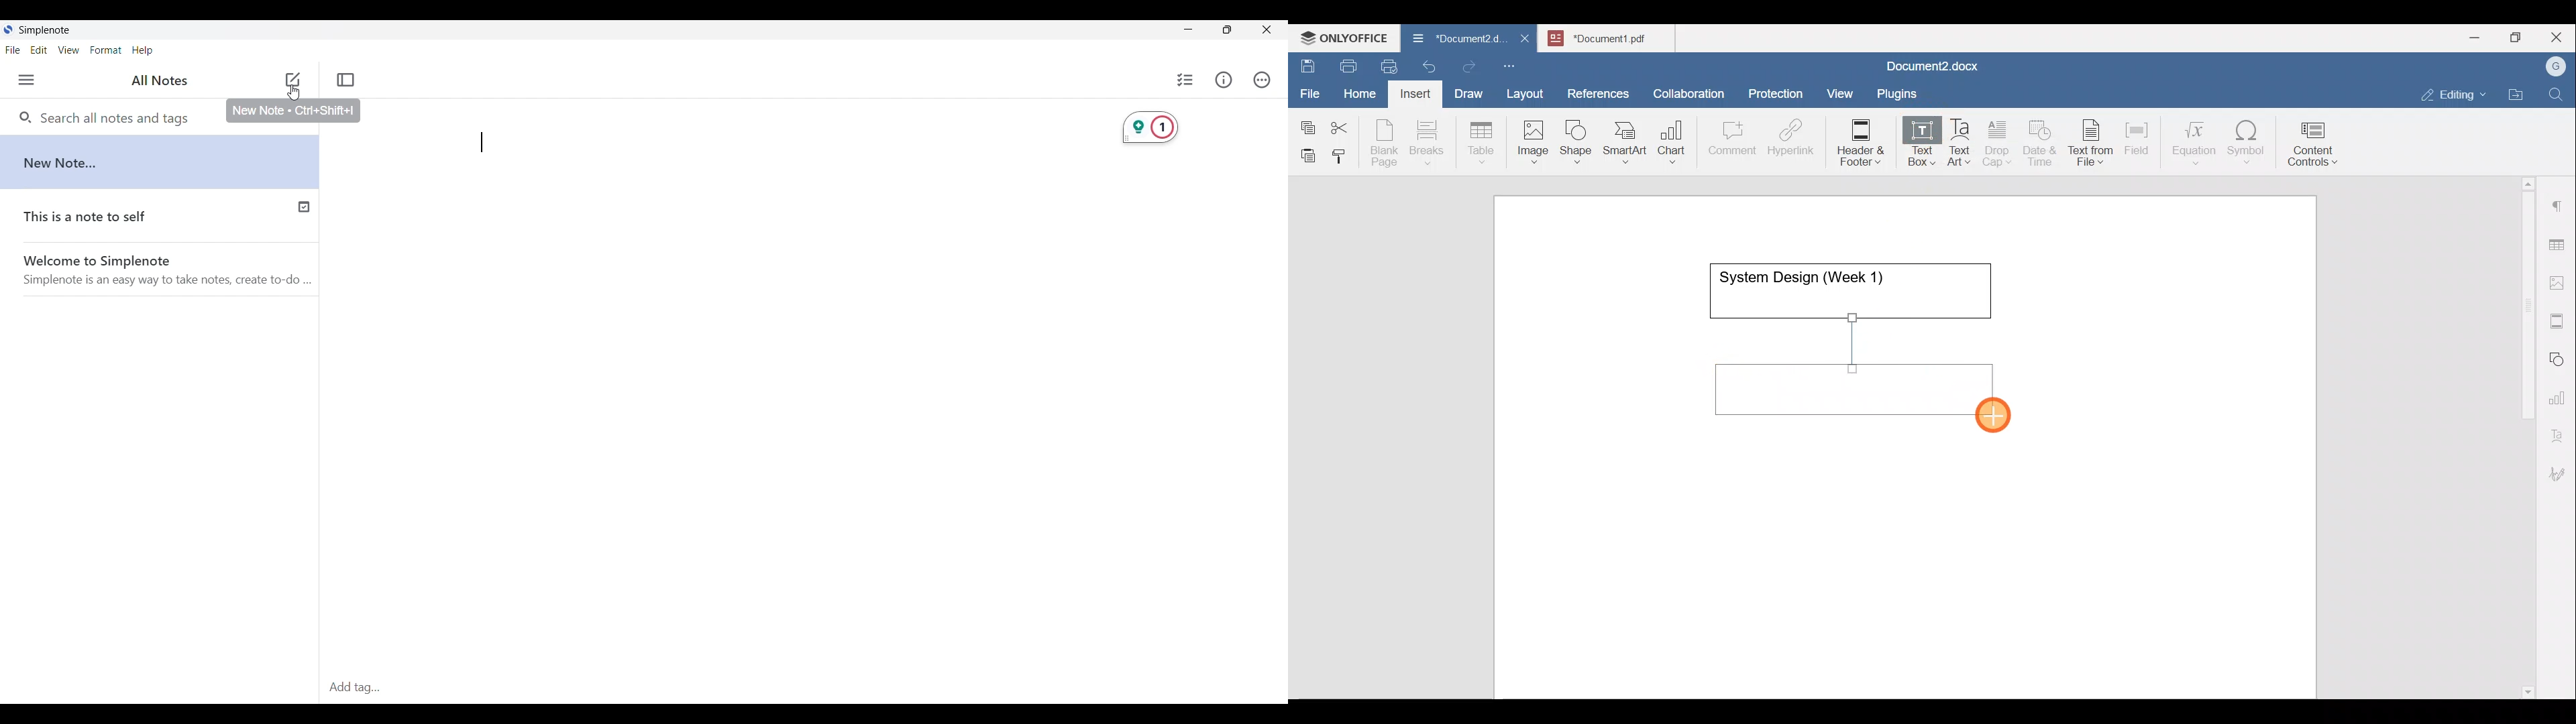  What do you see at coordinates (1262, 80) in the screenshot?
I see `Actions` at bounding box center [1262, 80].